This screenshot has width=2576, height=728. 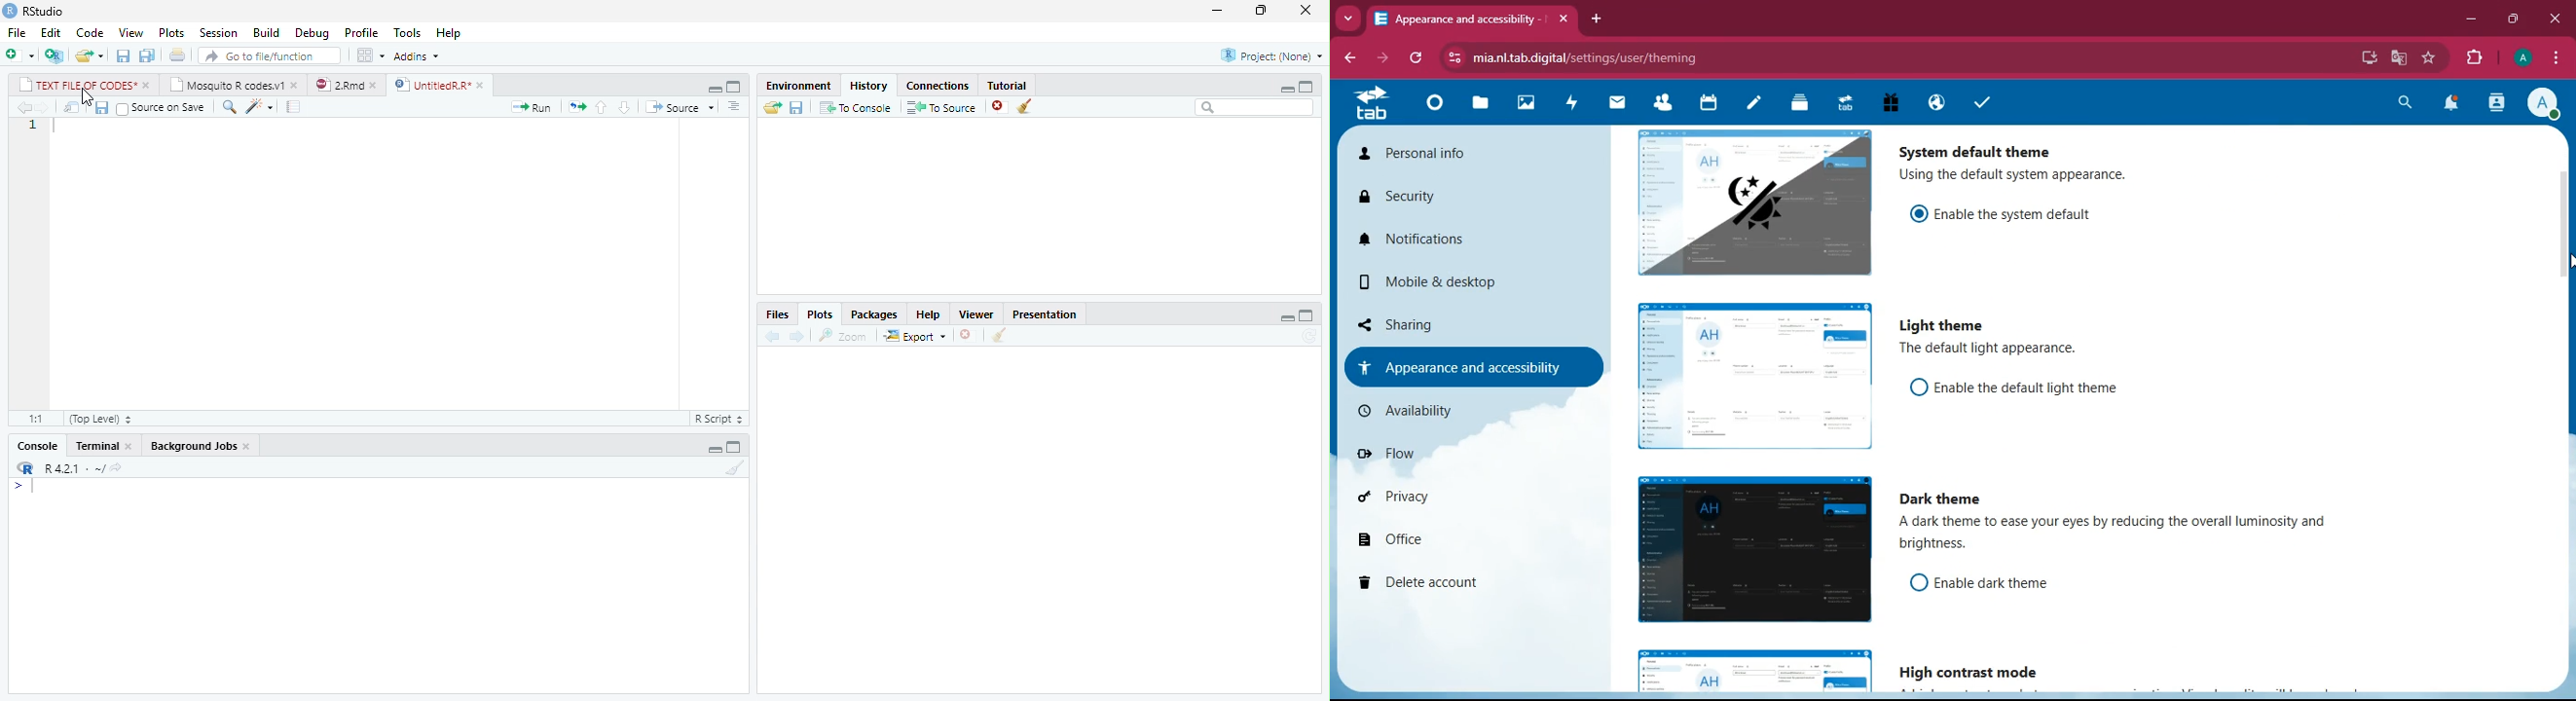 What do you see at coordinates (679, 107) in the screenshot?
I see `Source` at bounding box center [679, 107].